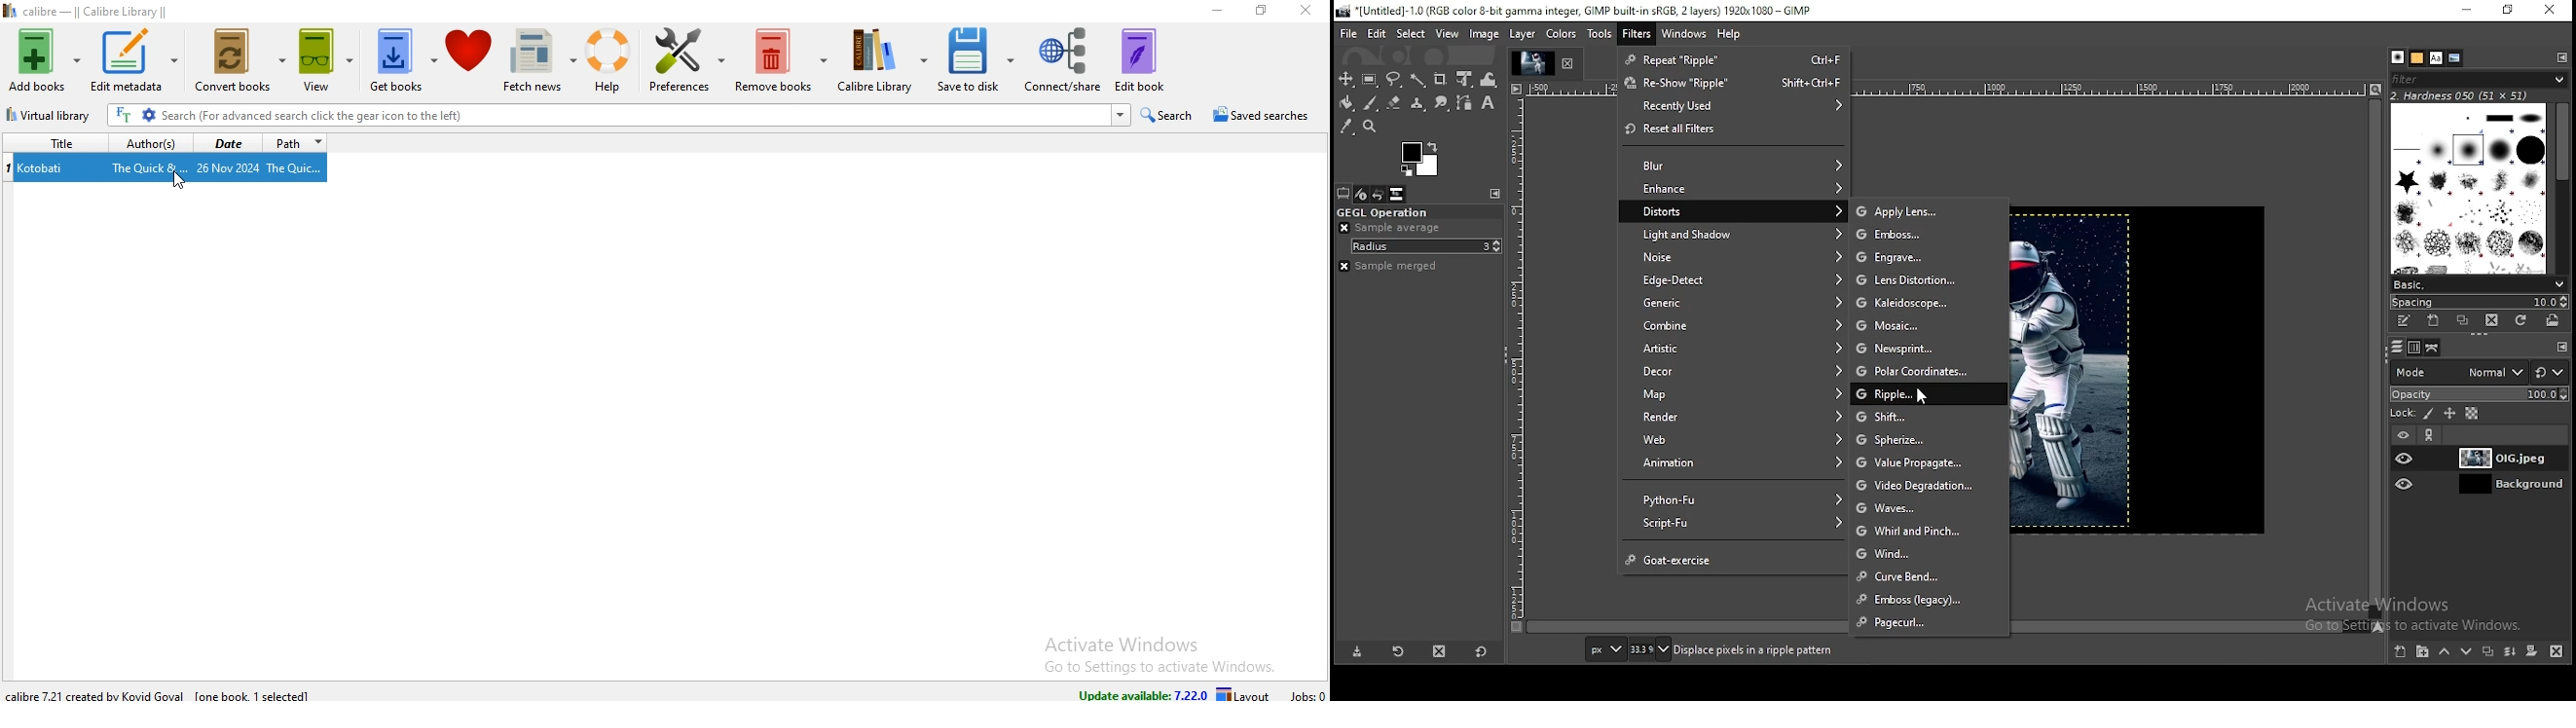 The height and width of the screenshot is (728, 2576). Describe the element at coordinates (1411, 33) in the screenshot. I see `elect` at that location.